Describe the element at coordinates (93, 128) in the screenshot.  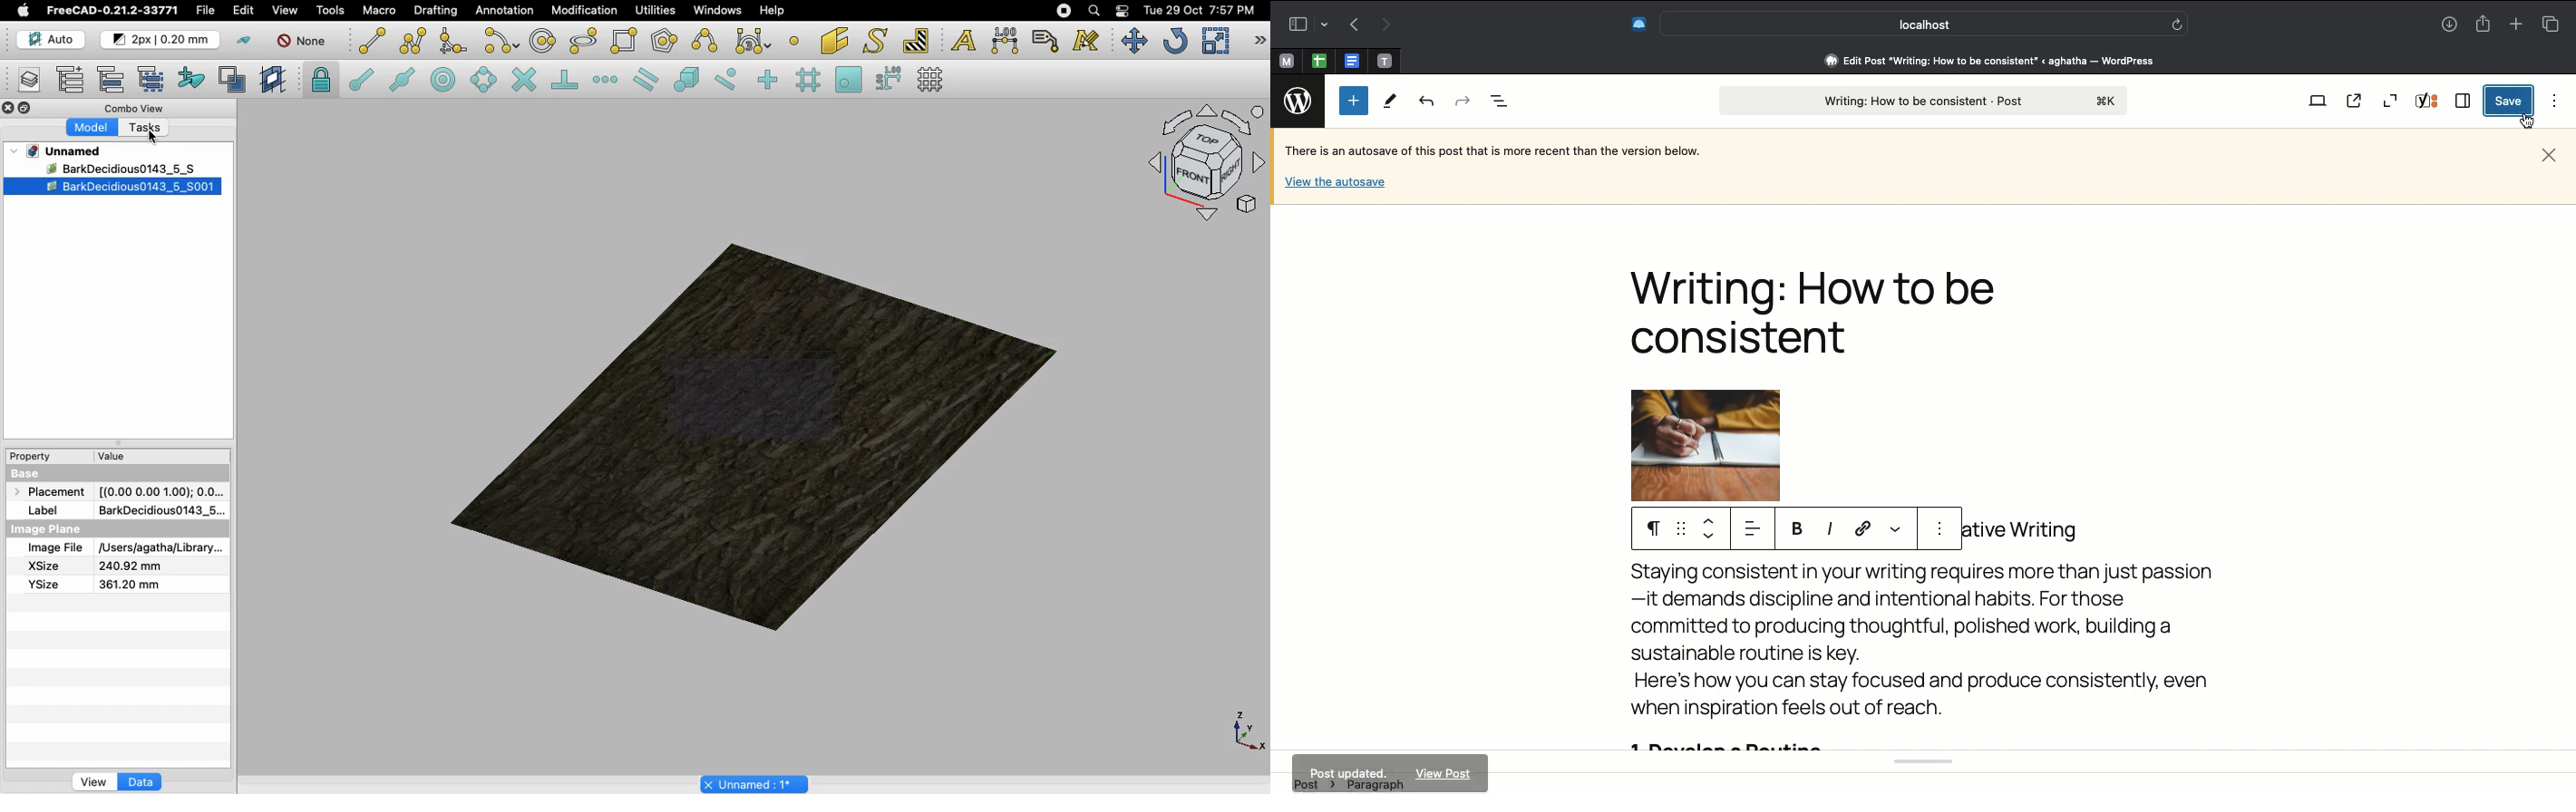
I see `Model` at that location.